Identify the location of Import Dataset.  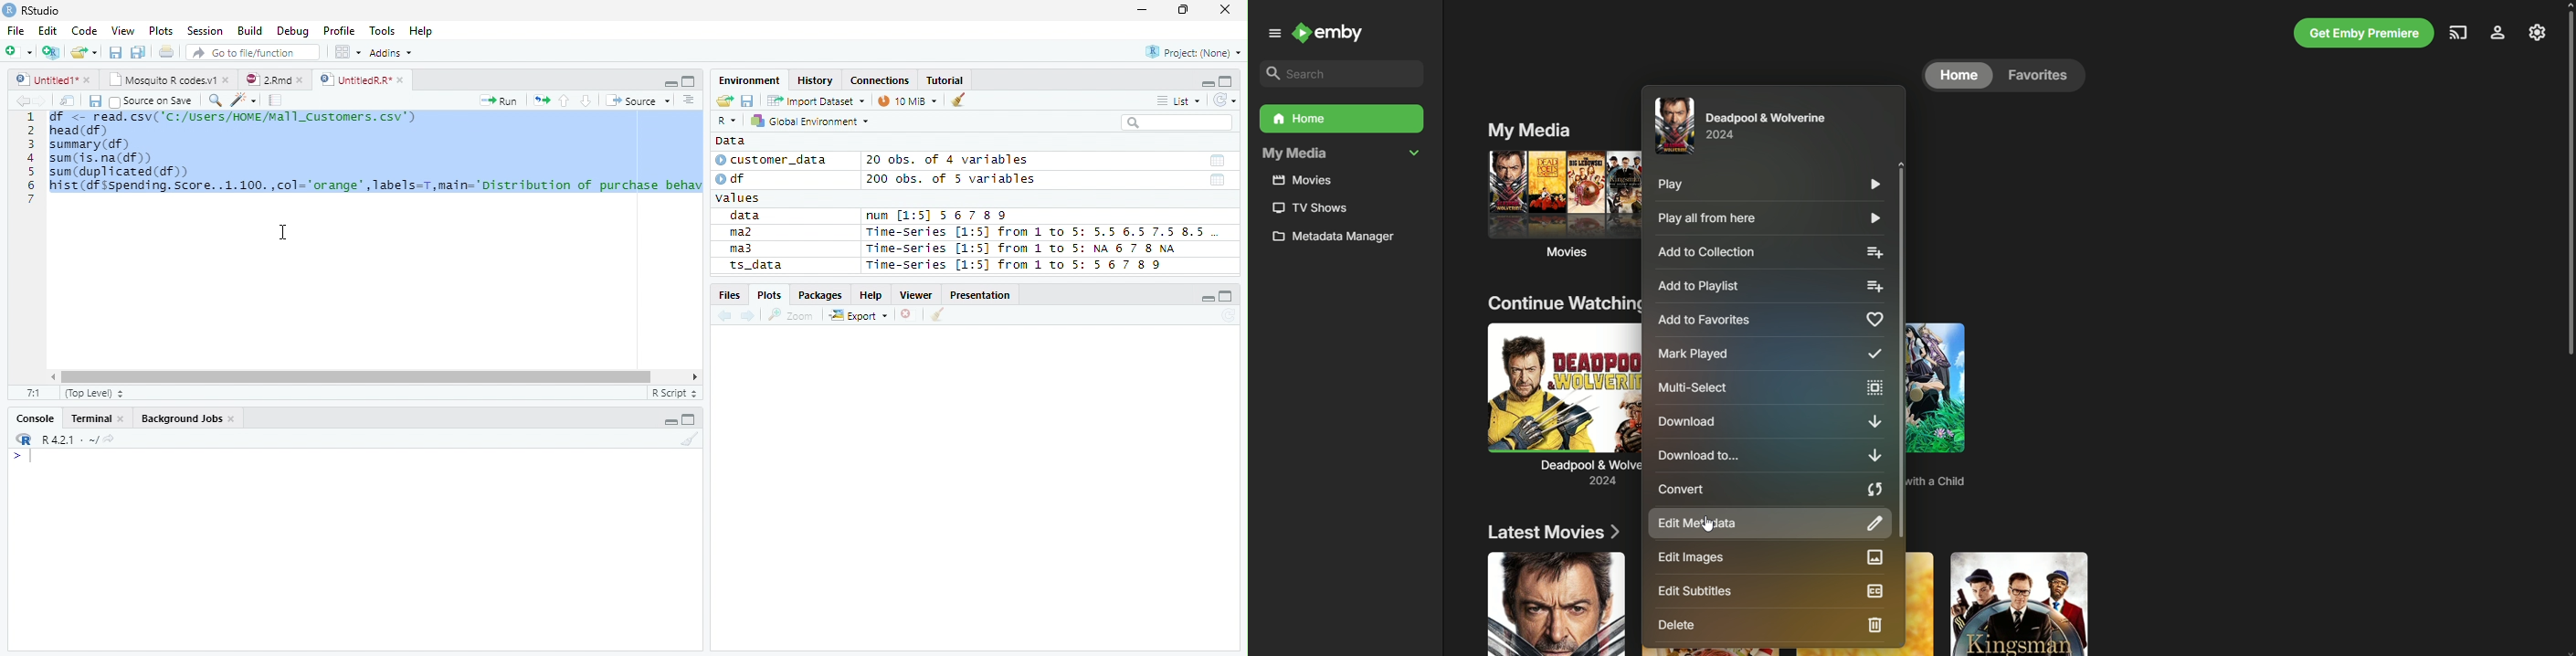
(814, 101).